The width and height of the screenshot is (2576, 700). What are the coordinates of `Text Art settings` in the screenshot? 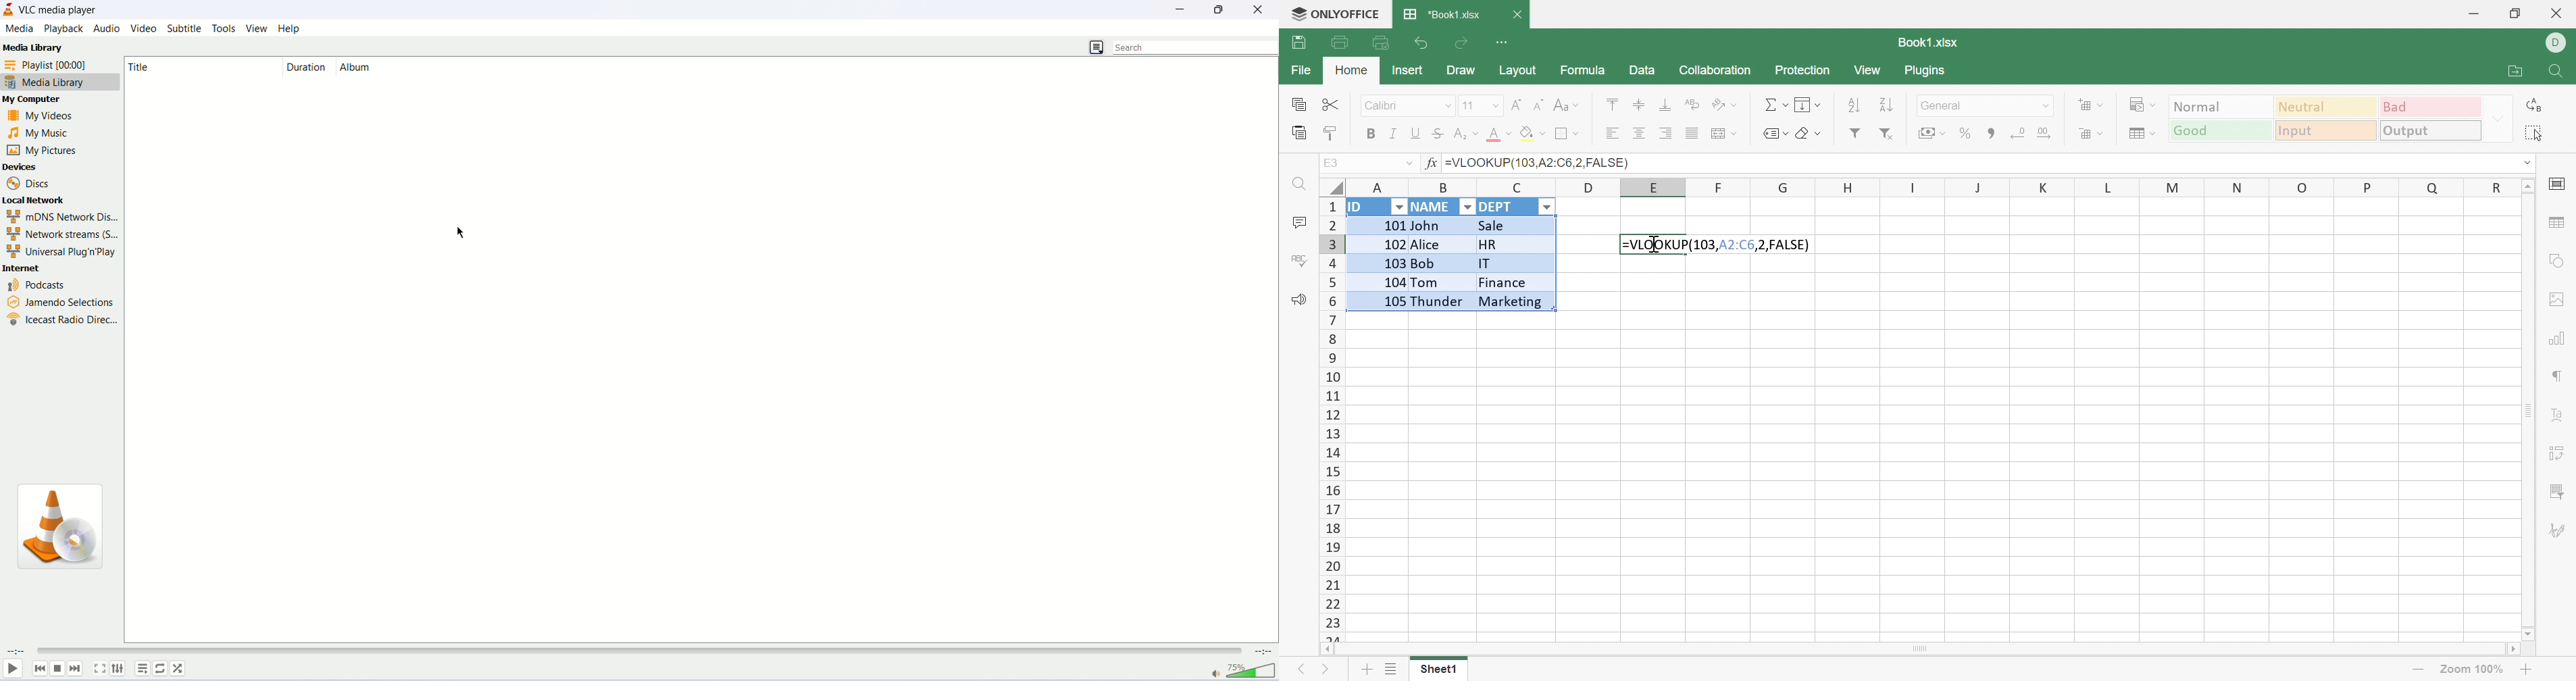 It's located at (2557, 416).